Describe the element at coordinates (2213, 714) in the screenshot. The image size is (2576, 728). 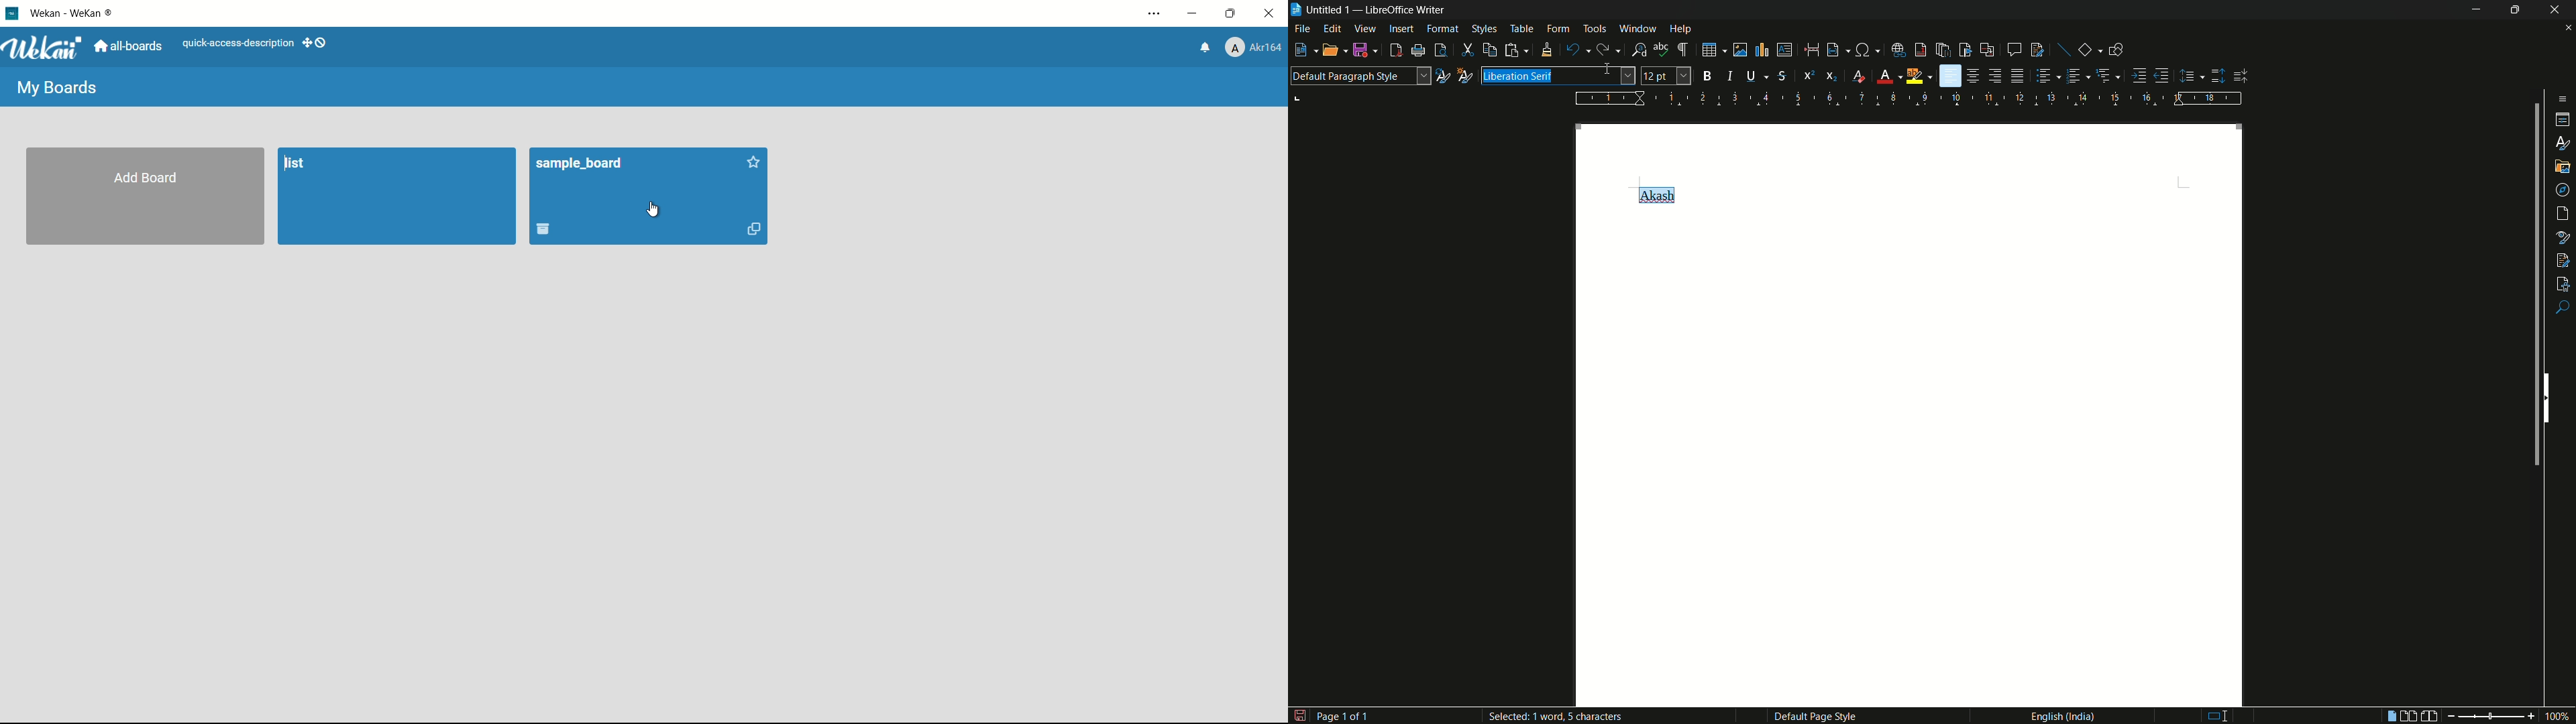
I see `typing` at that location.